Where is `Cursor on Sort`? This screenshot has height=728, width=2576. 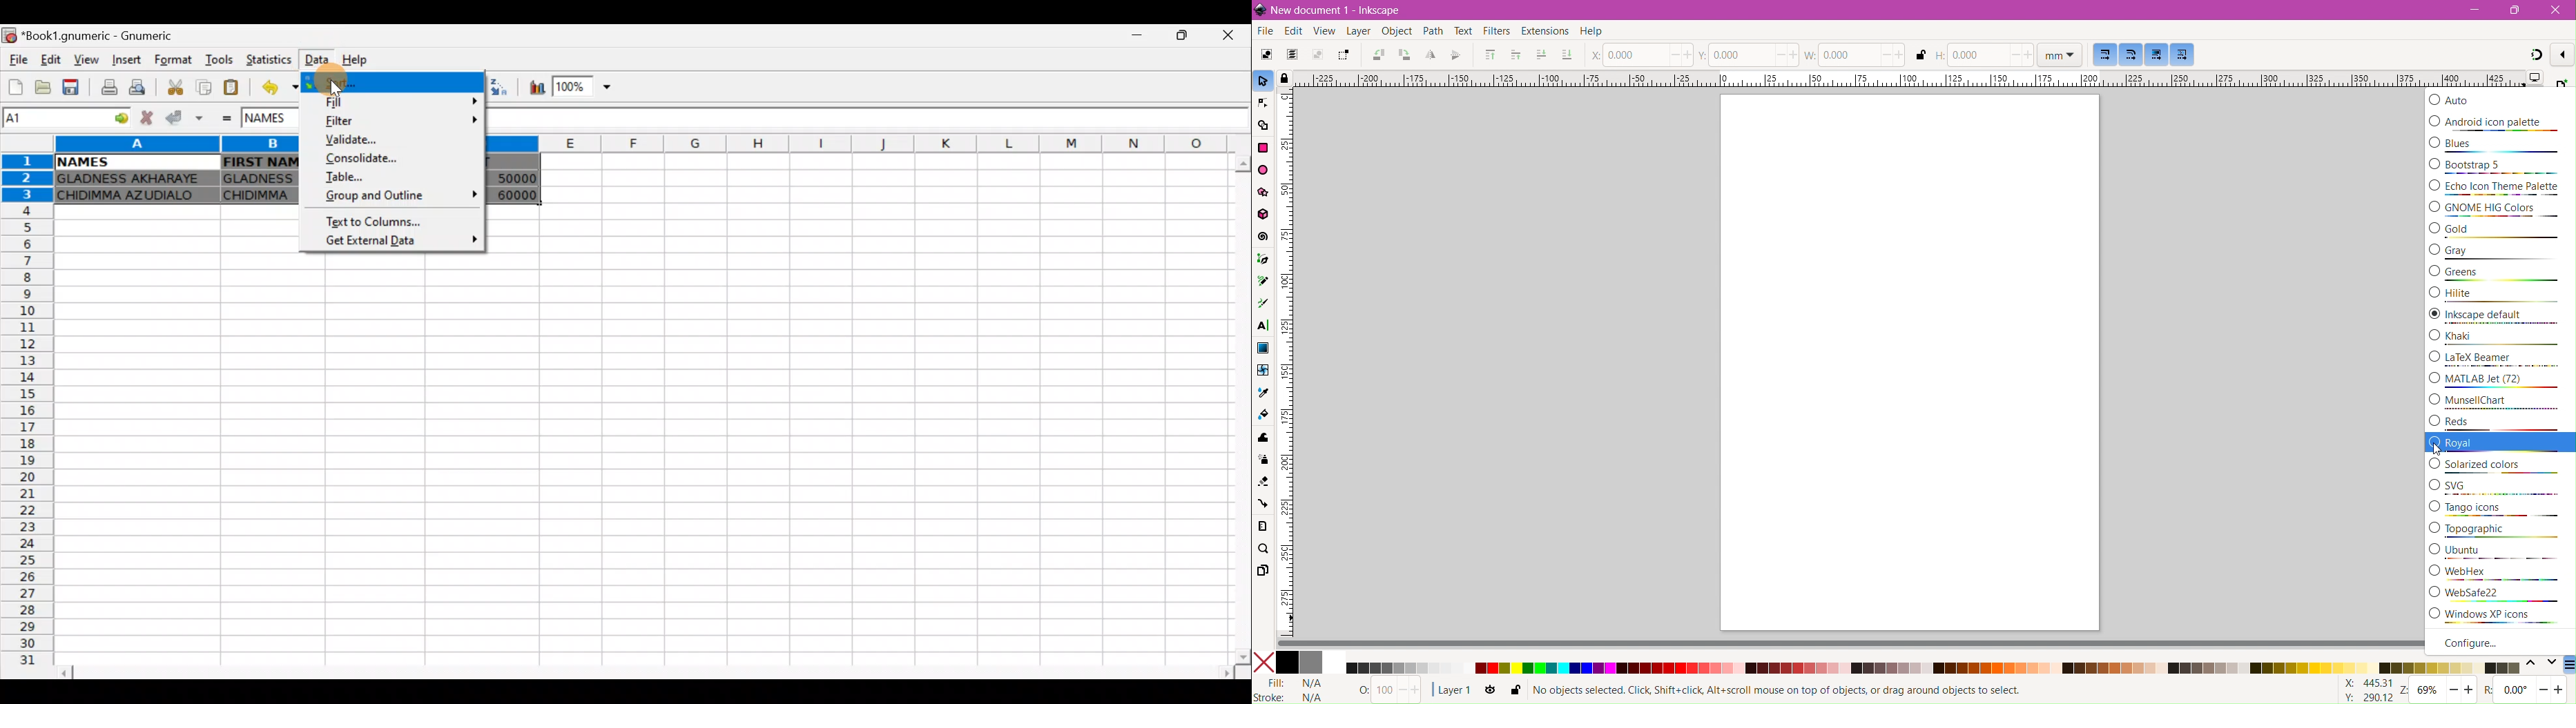
Cursor on Sort is located at coordinates (351, 80).